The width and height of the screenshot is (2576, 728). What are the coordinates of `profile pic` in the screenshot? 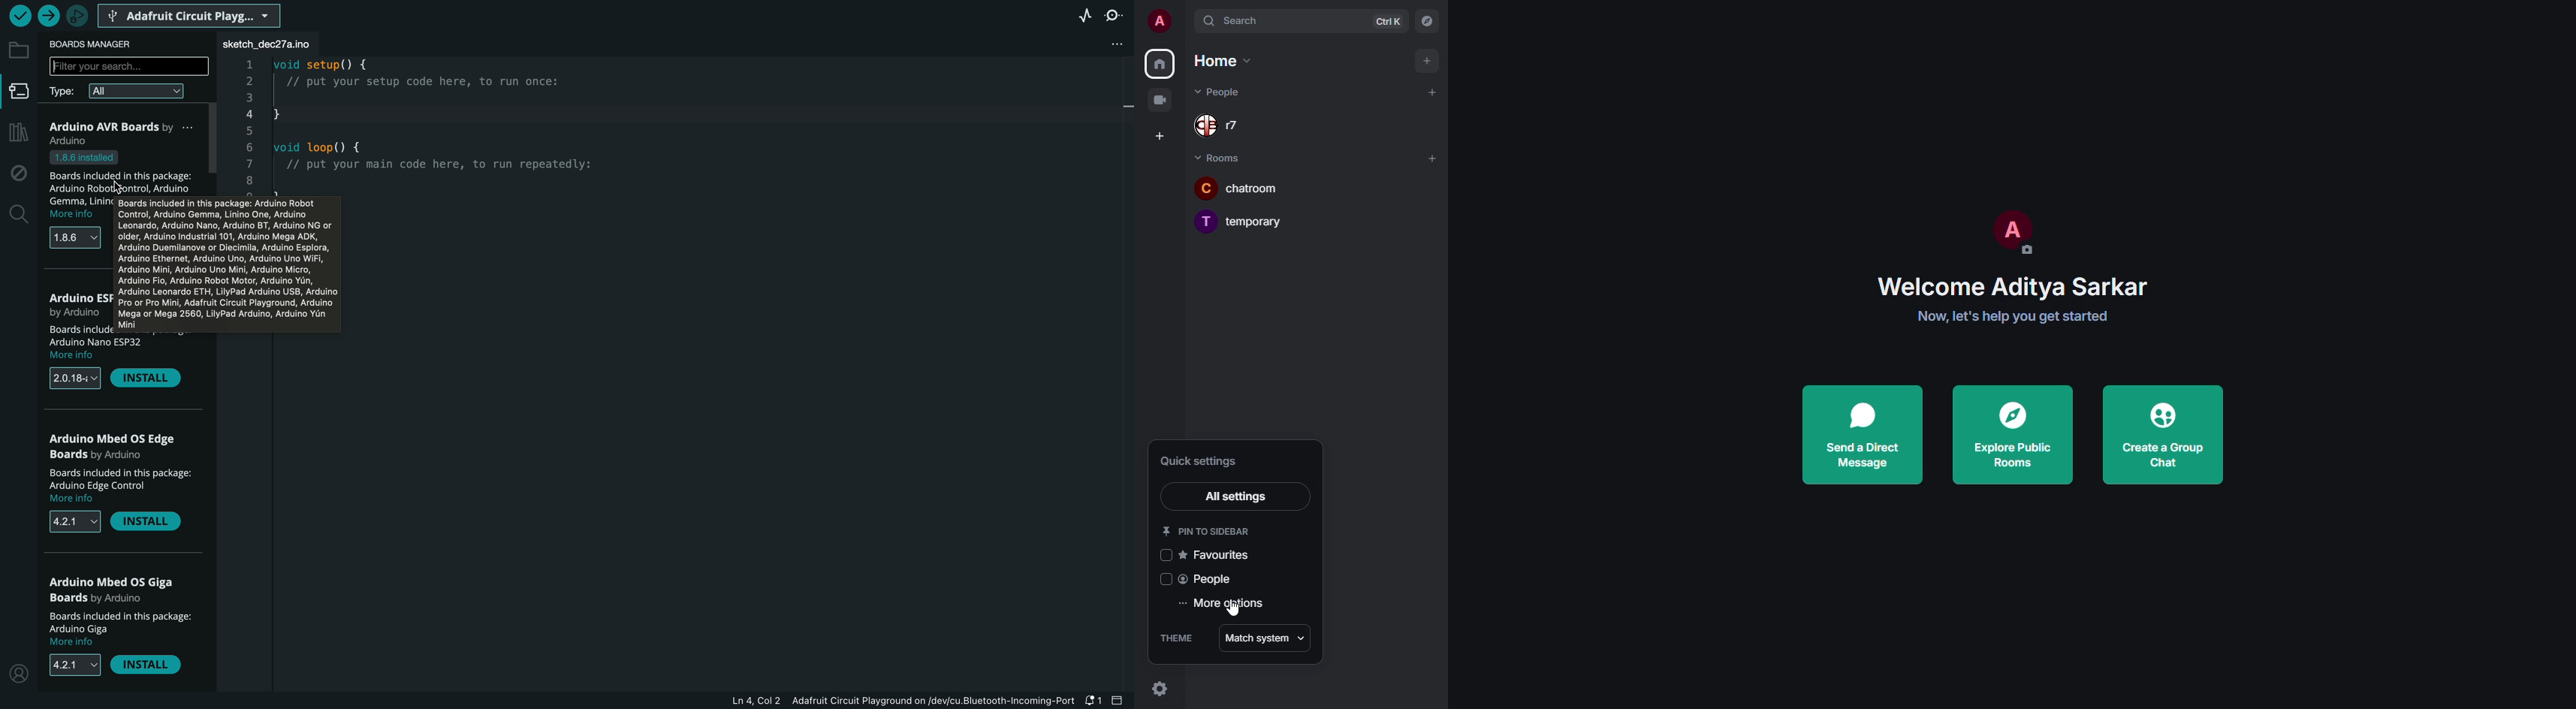 It's located at (2010, 231).